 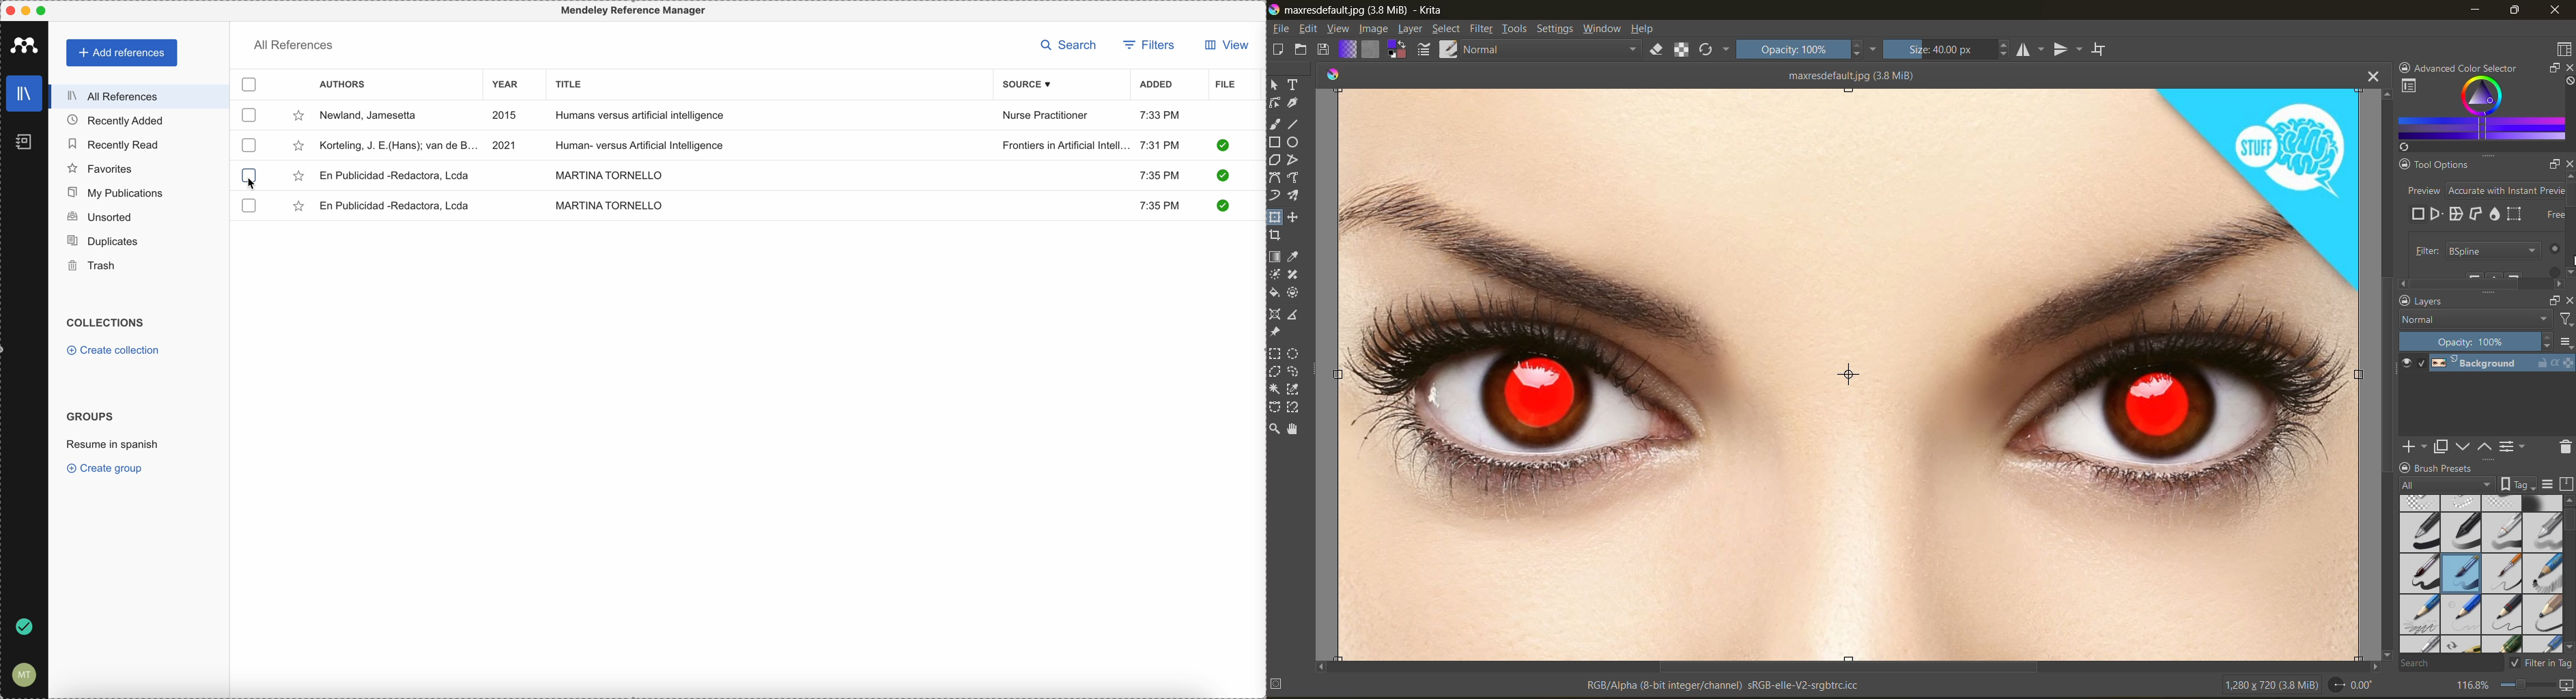 What do you see at coordinates (1805, 51) in the screenshot?
I see `opacity` at bounding box center [1805, 51].